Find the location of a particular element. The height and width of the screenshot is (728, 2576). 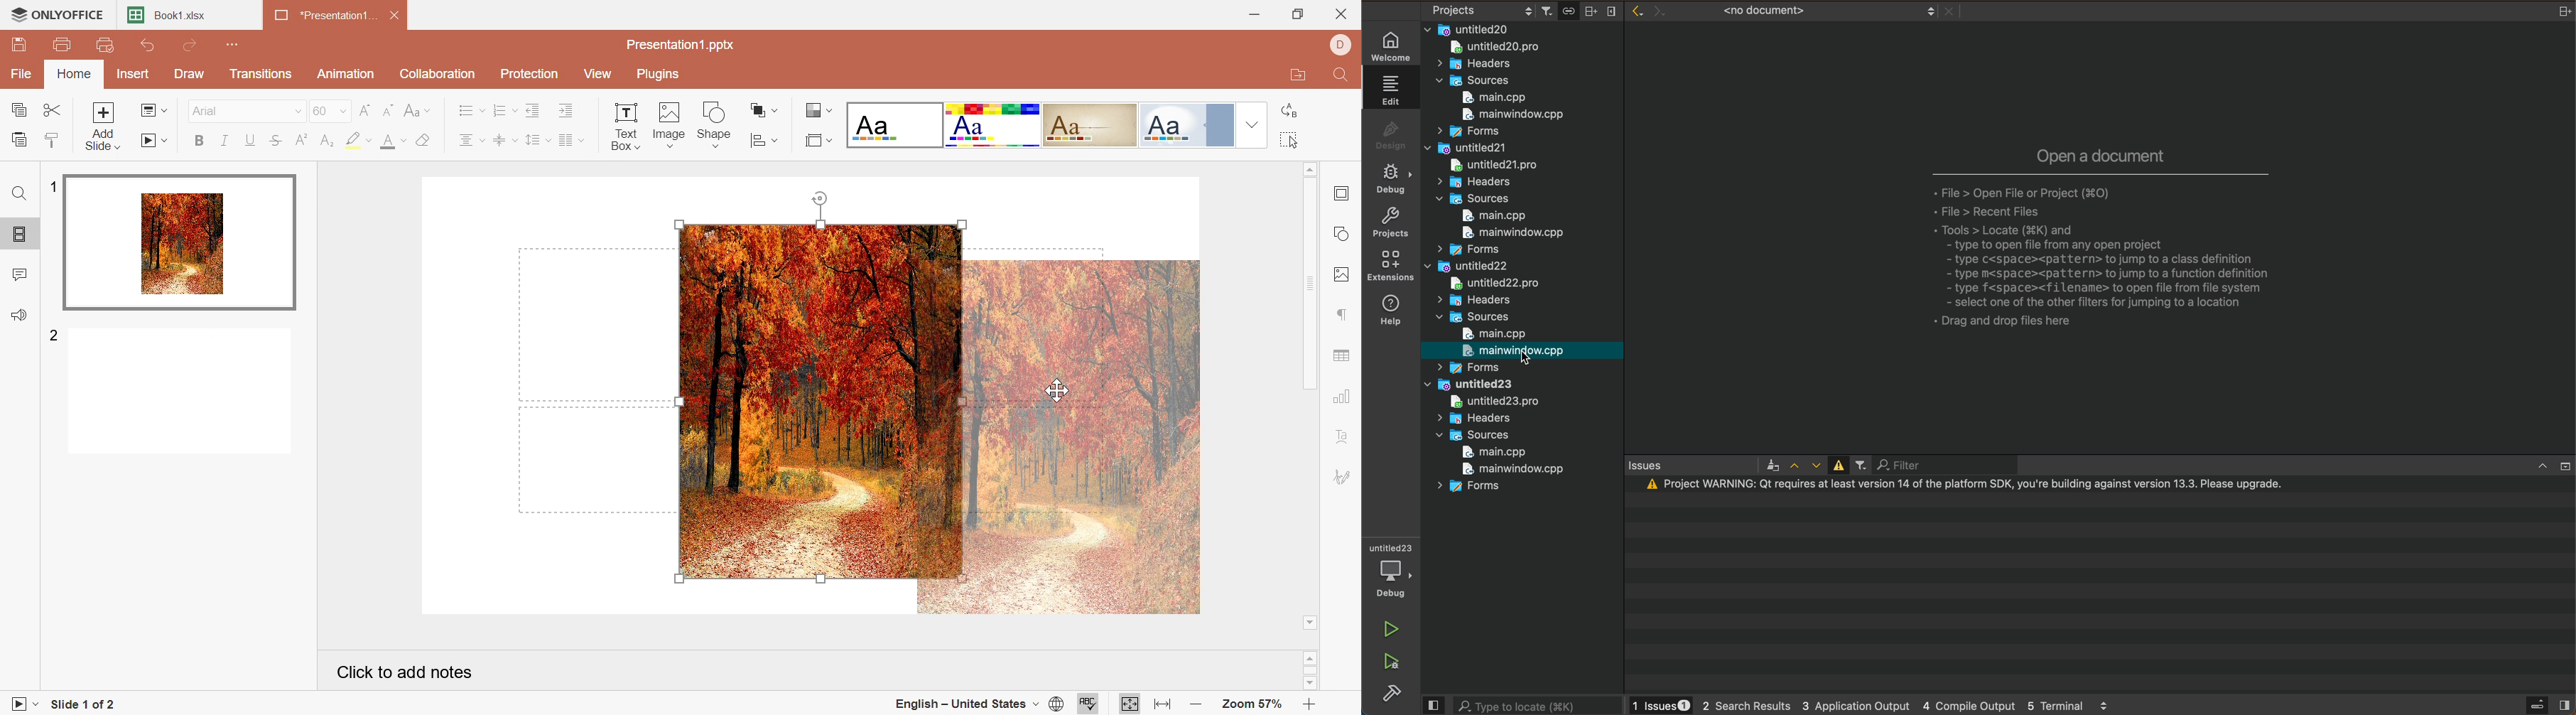

empty area is located at coordinates (2100, 240).